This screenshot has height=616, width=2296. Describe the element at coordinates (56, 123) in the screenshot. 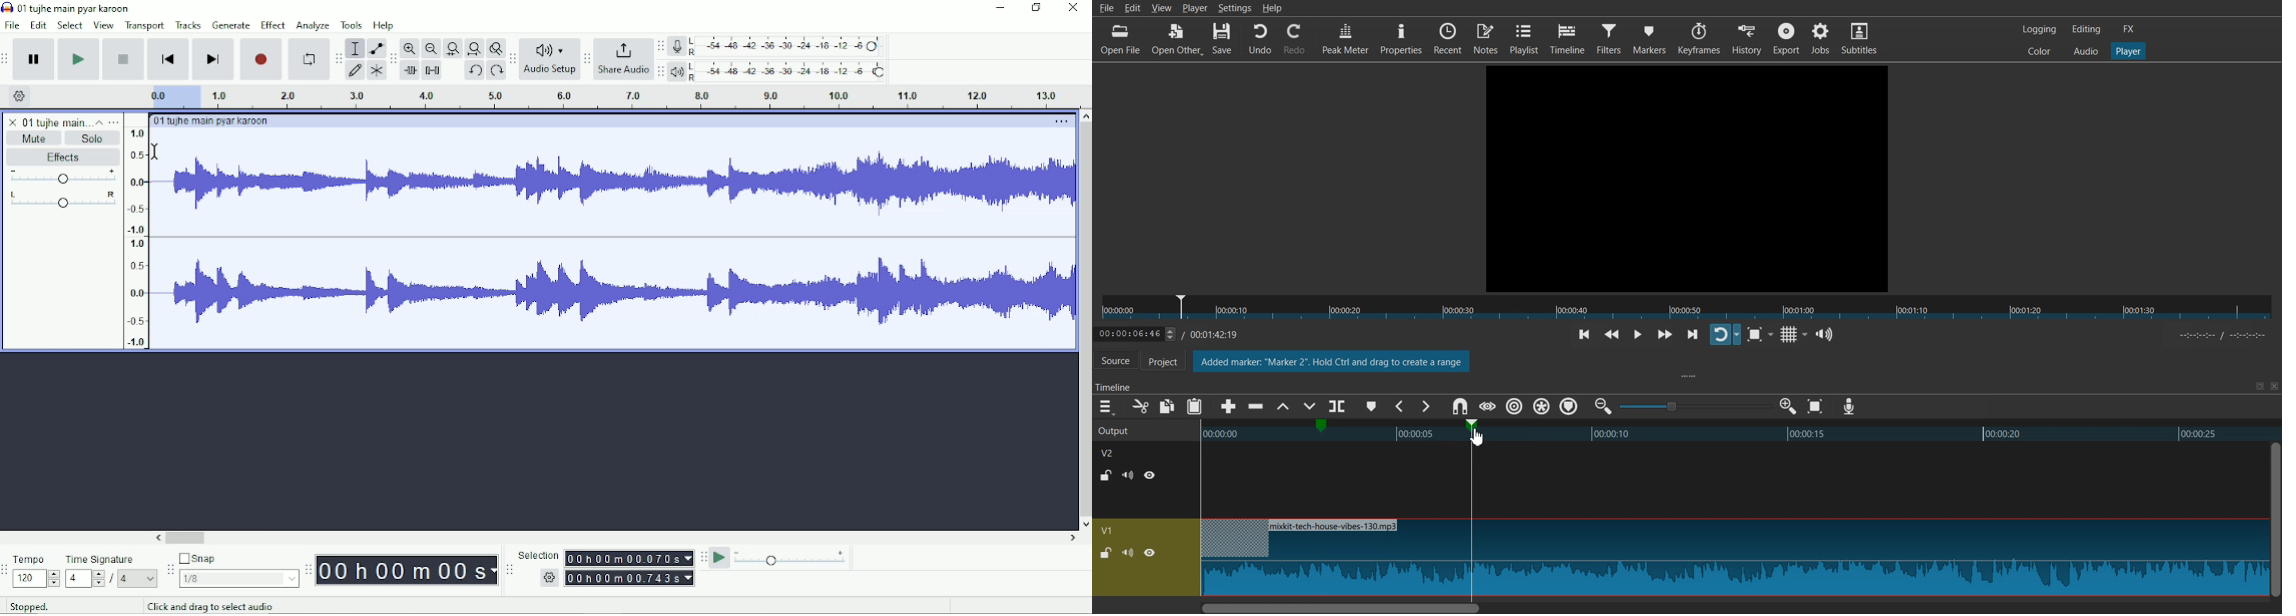

I see `01 tujhe main` at that location.